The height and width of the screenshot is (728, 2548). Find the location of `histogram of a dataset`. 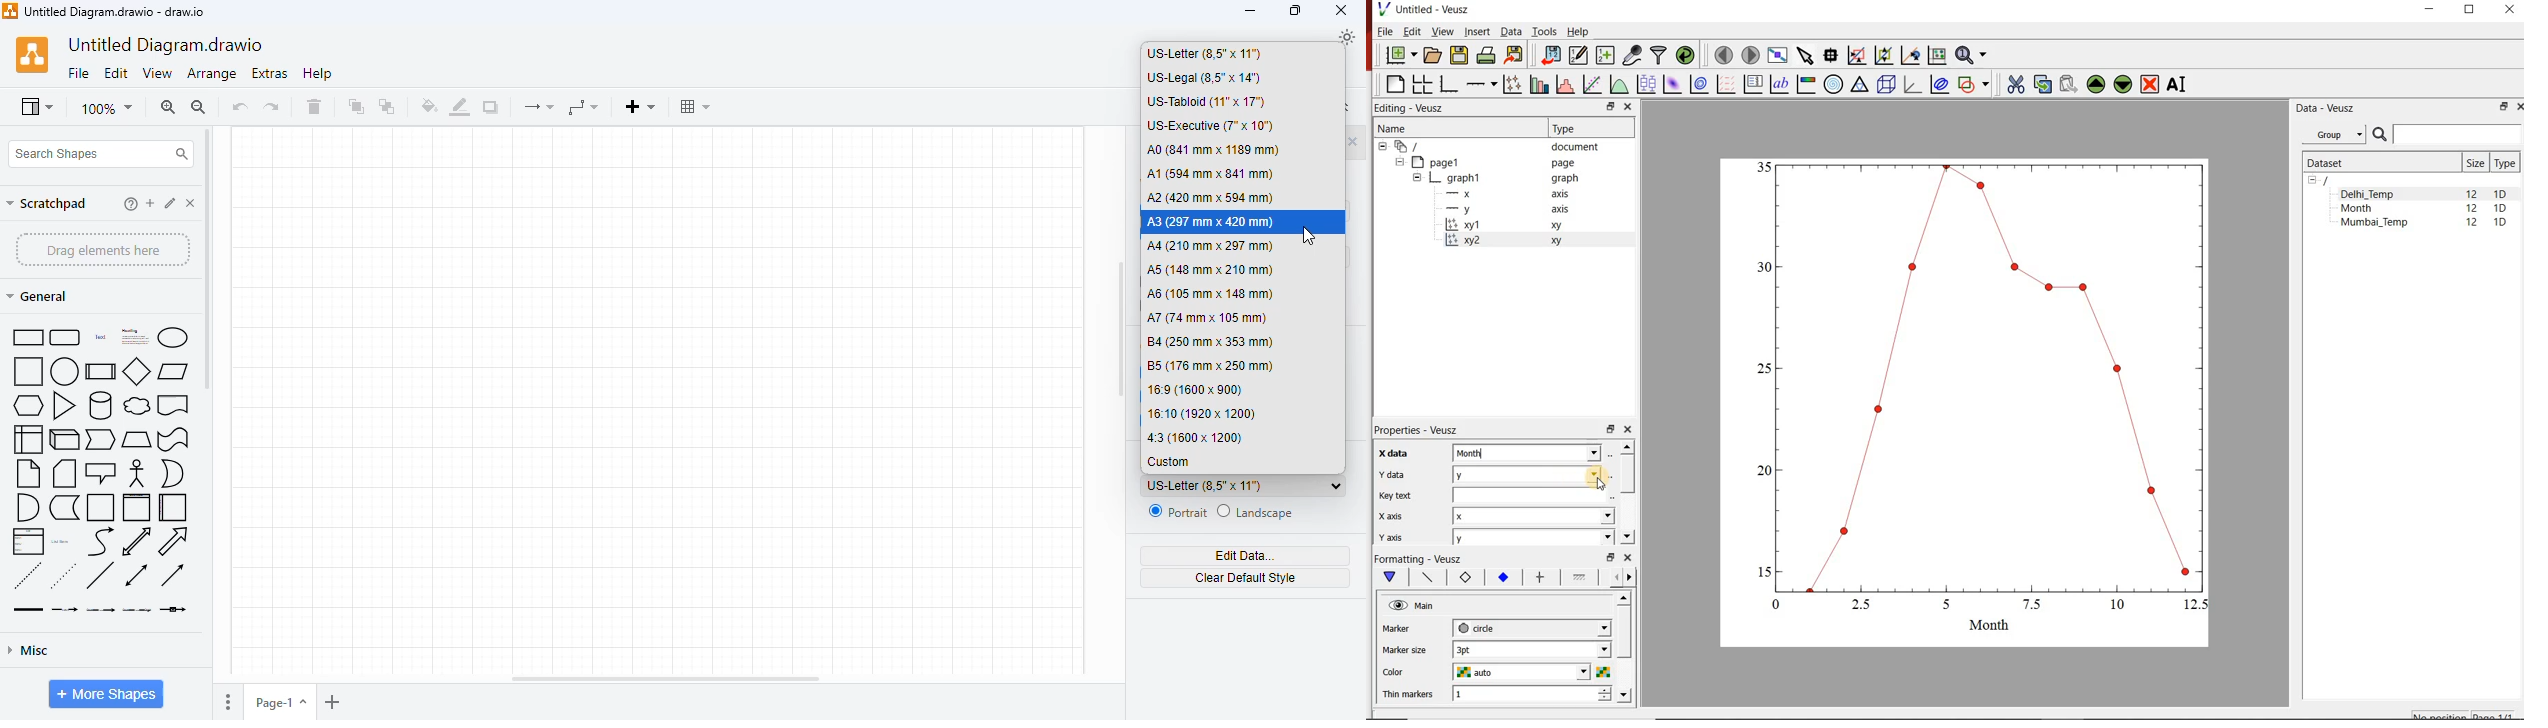

histogram of a dataset is located at coordinates (1565, 84).